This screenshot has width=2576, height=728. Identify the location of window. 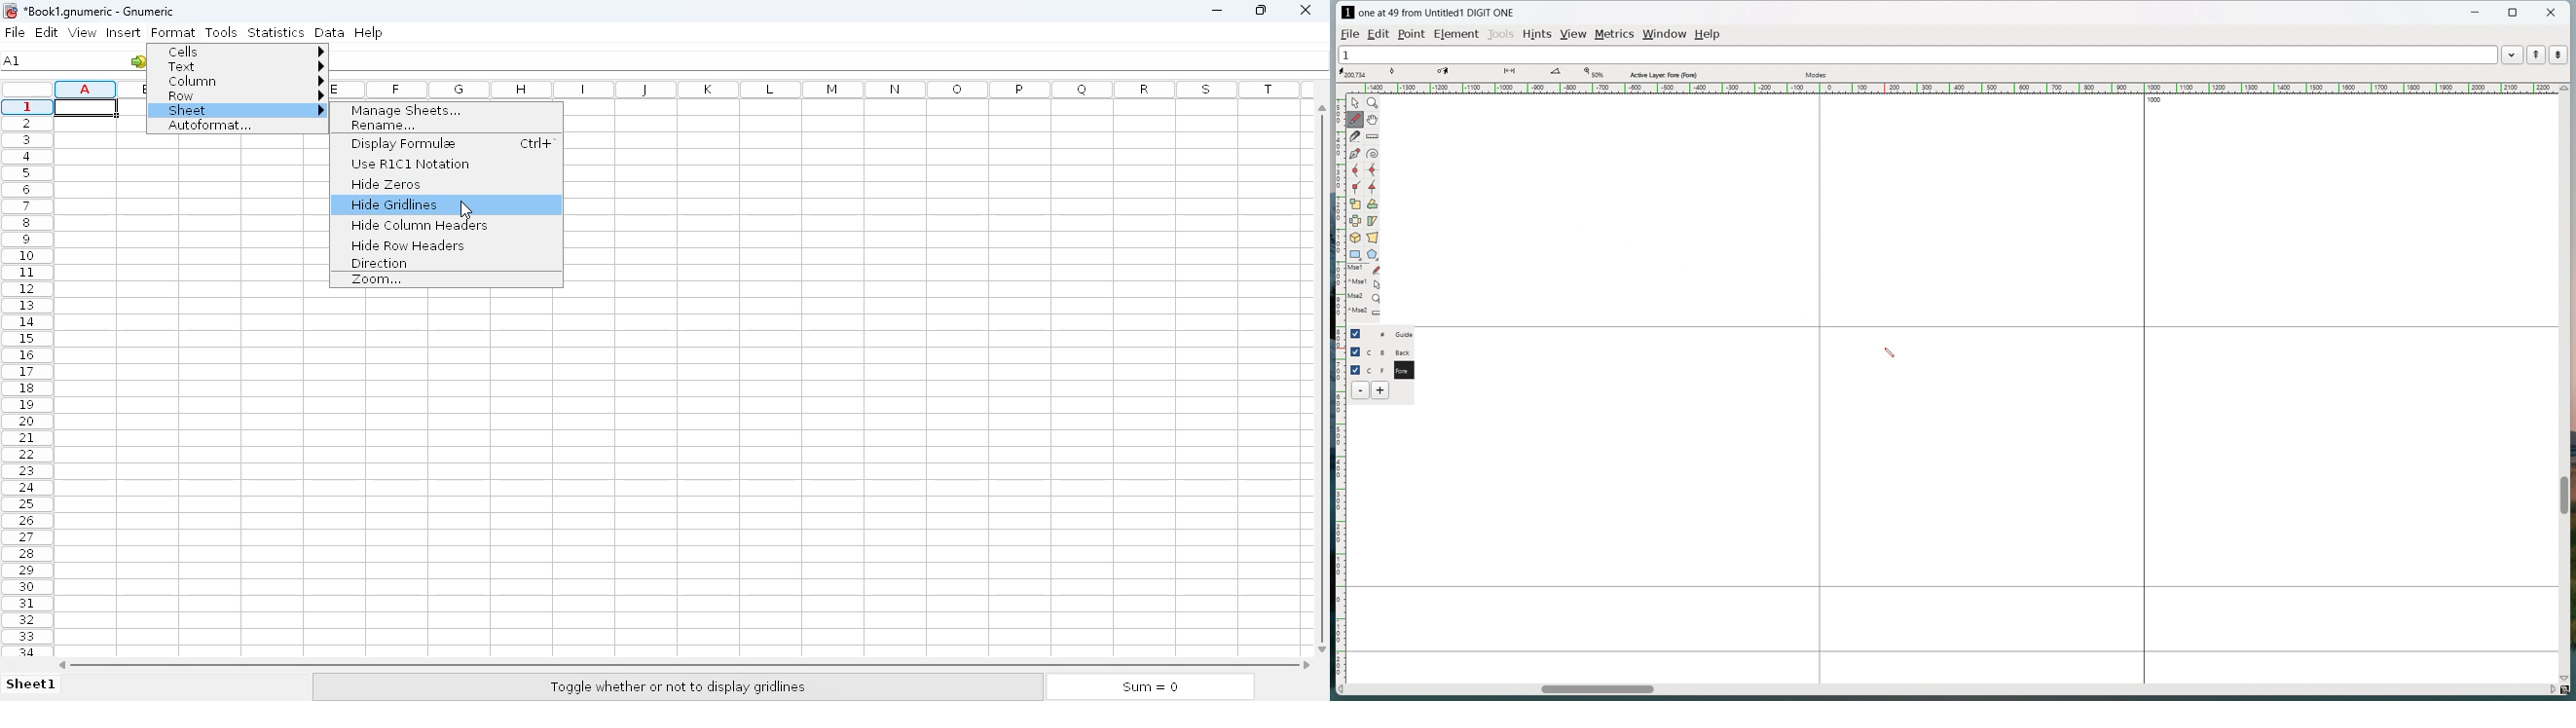
(1666, 34).